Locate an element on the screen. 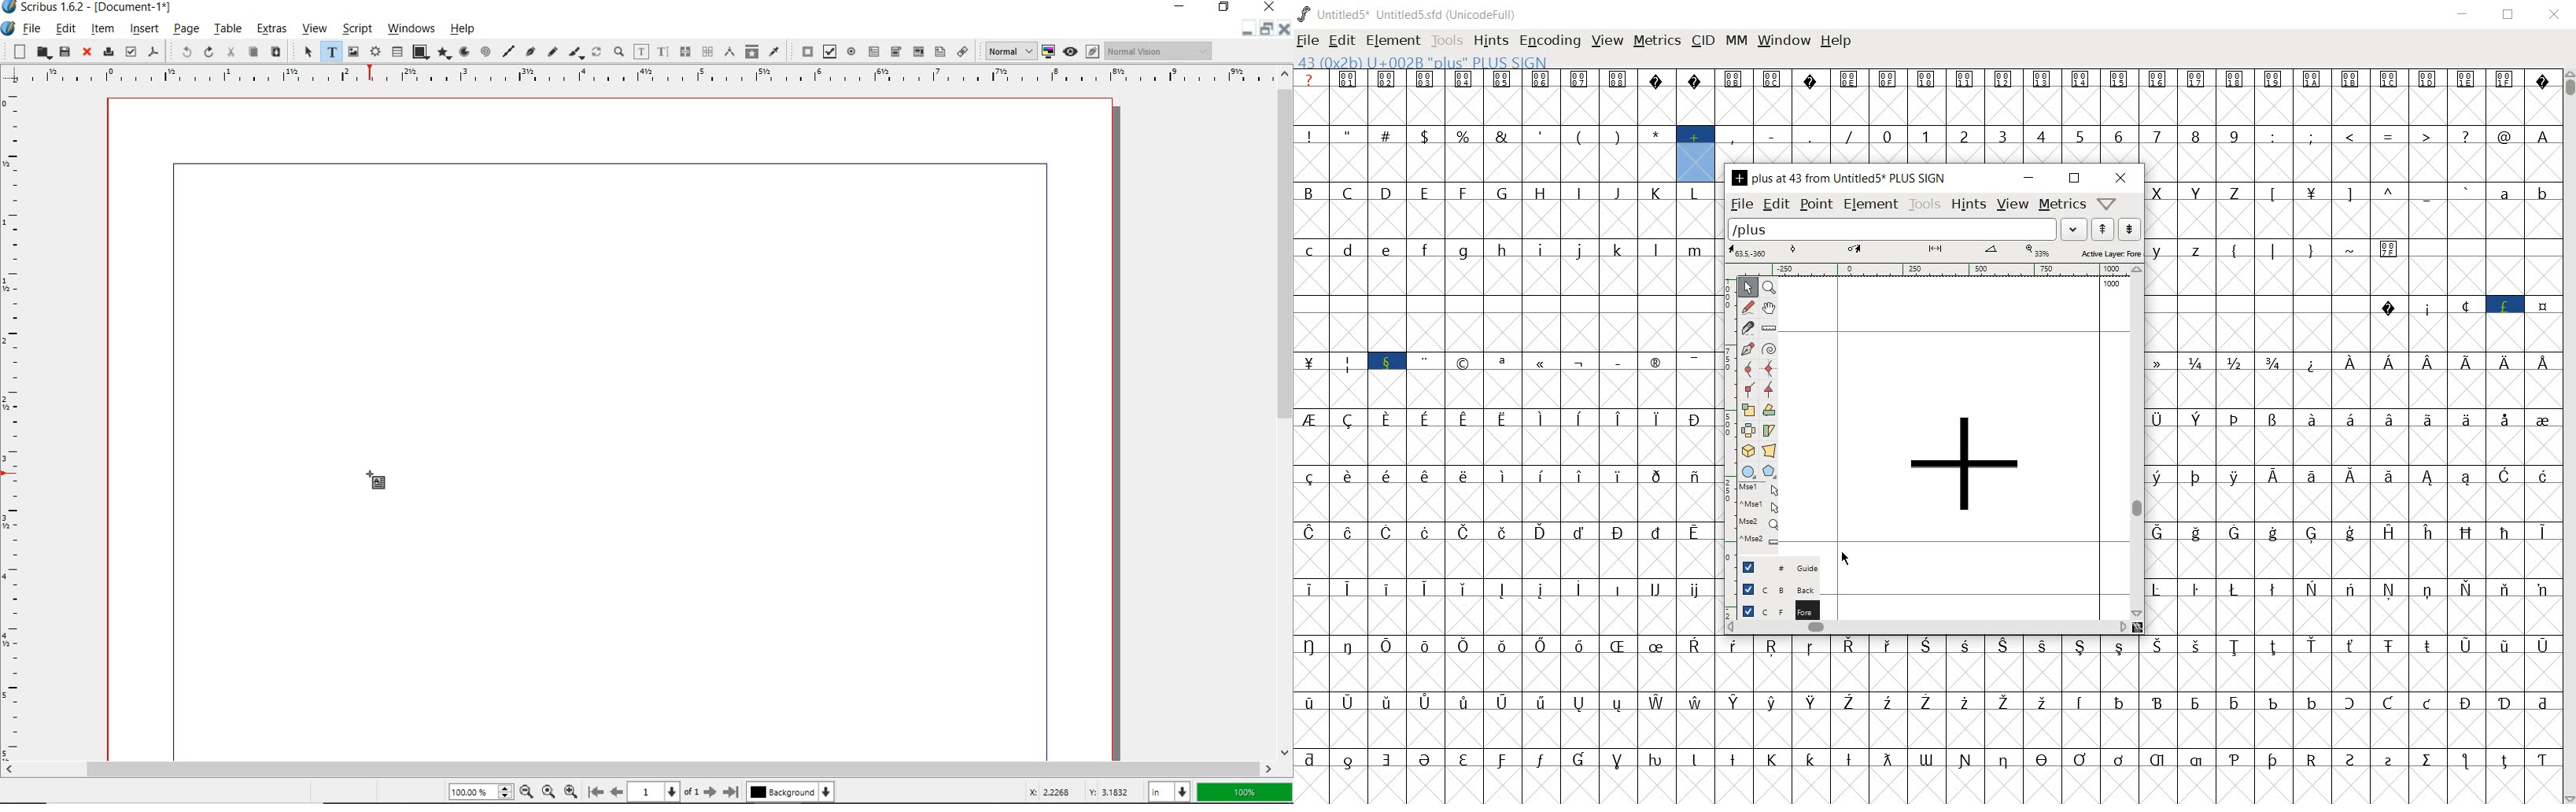 Image resolution: width=2576 pixels, height=812 pixels. restore is located at coordinates (2076, 179).